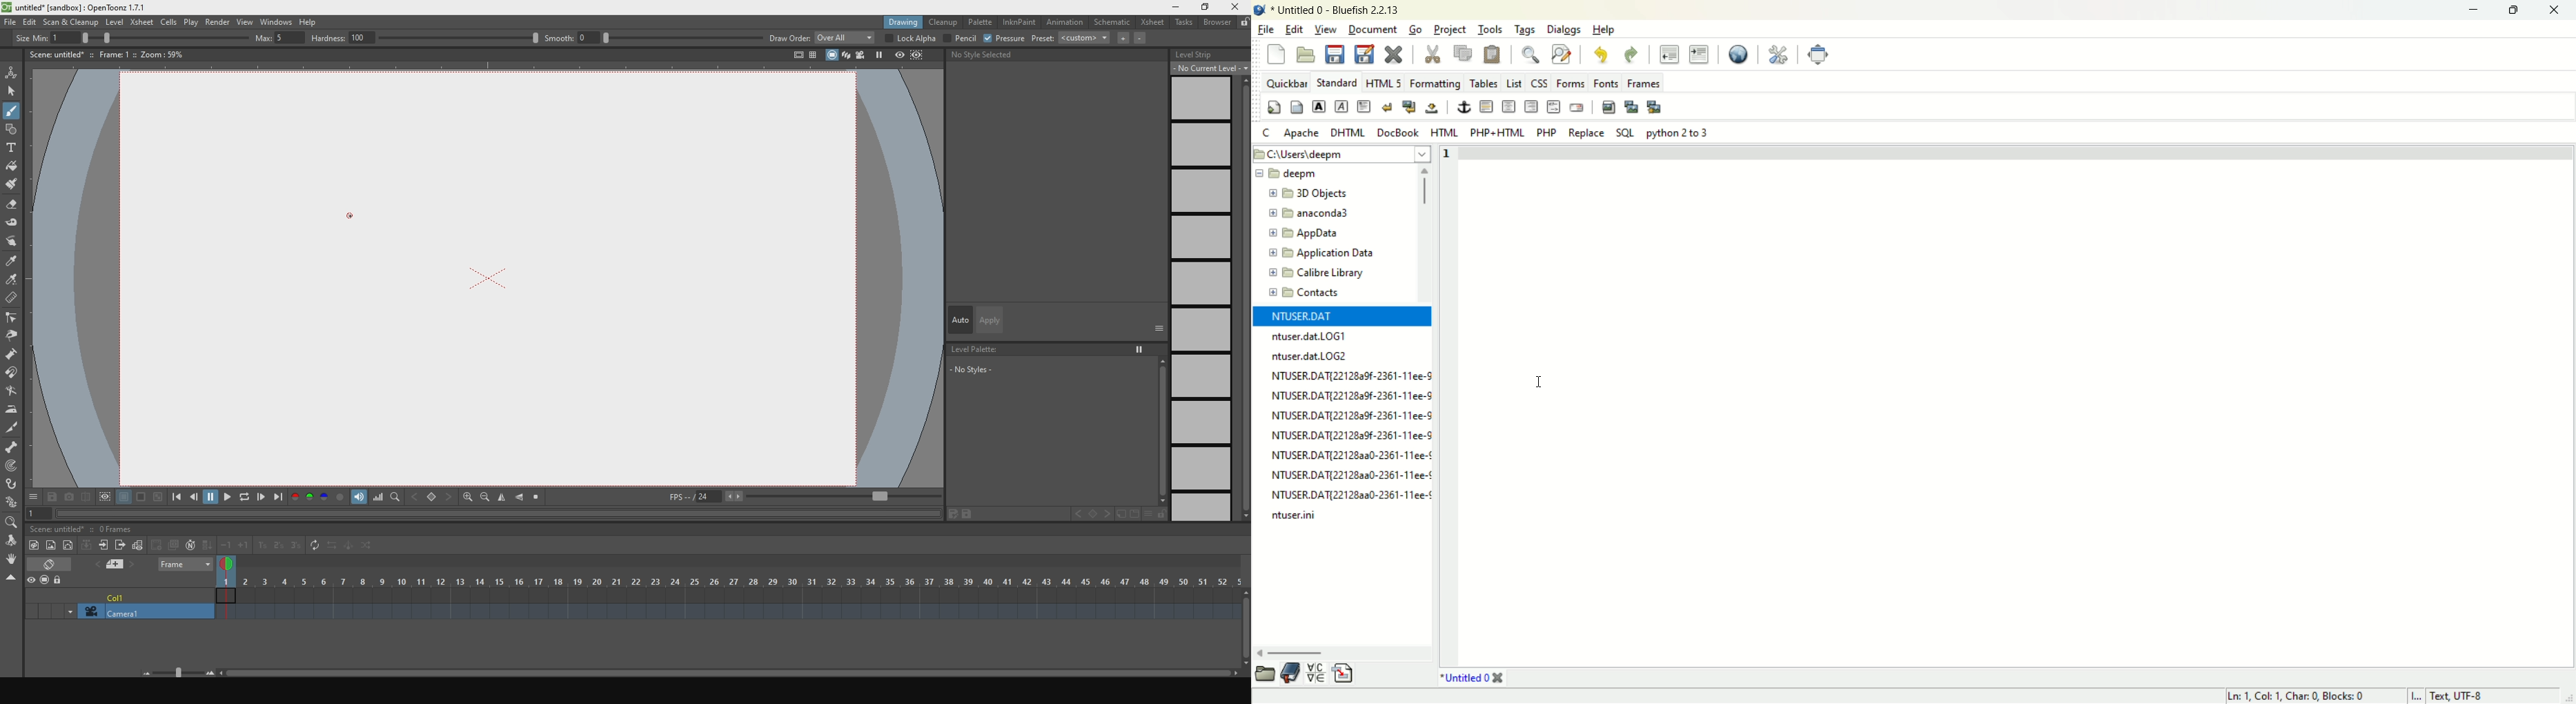  I want to click on quickbar, so click(1286, 82).